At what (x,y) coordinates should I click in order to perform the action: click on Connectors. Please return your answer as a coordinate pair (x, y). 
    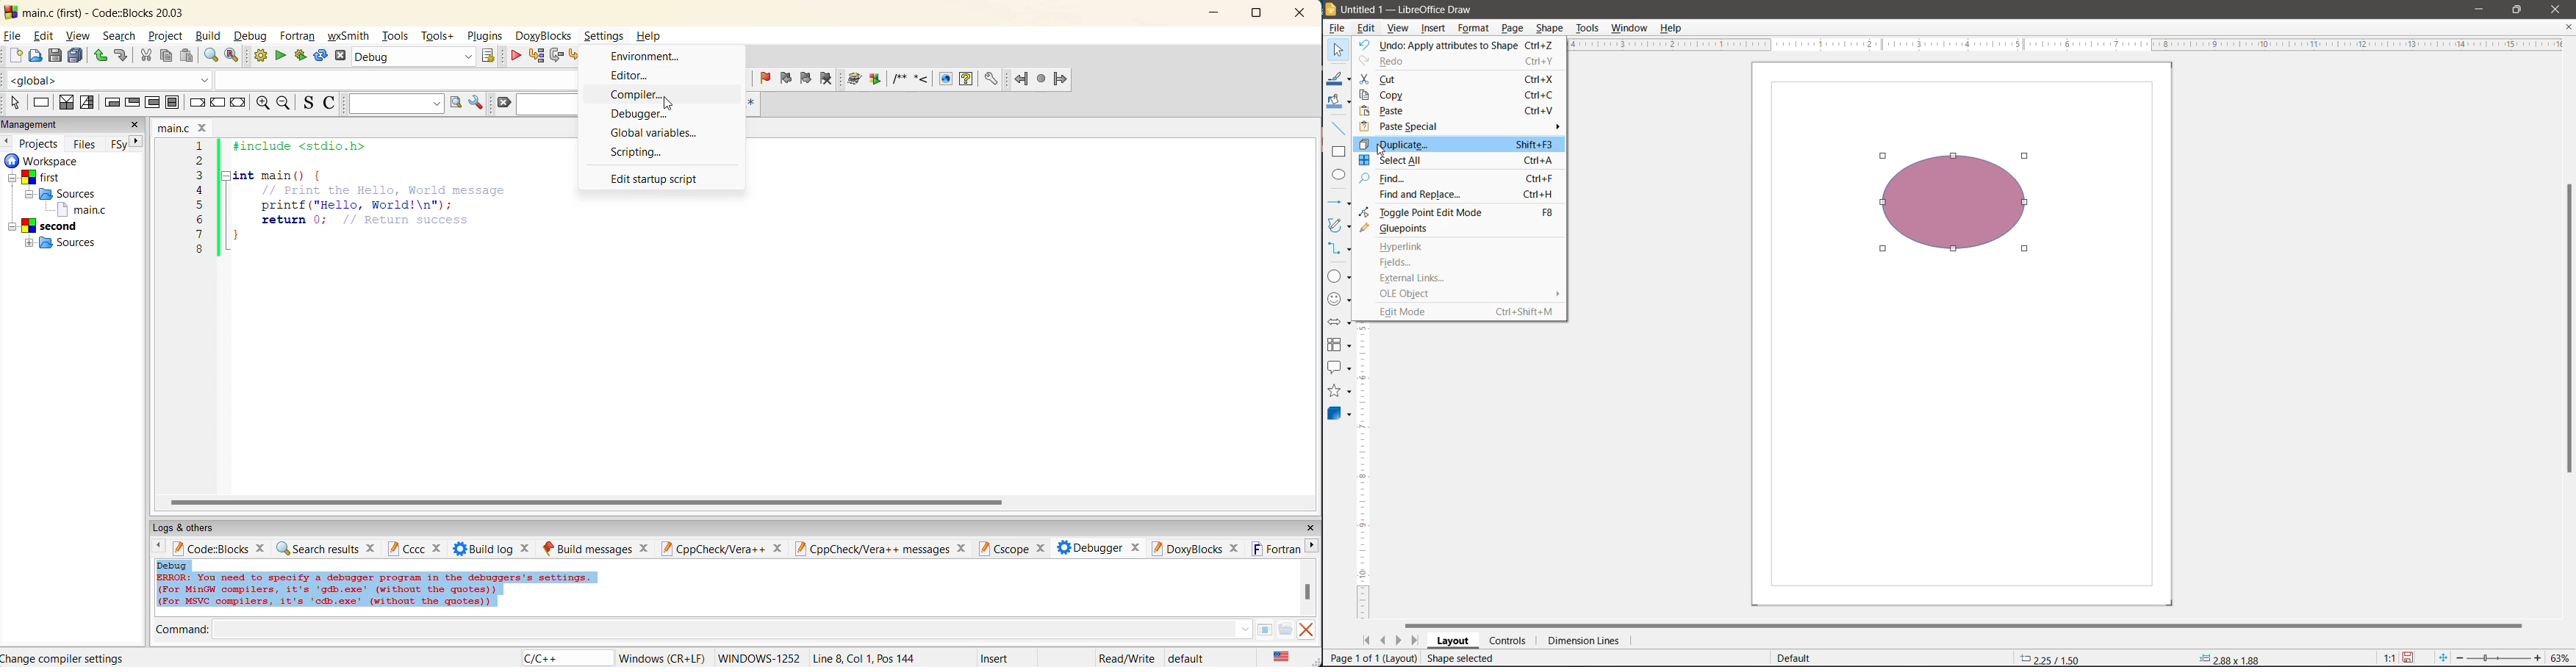
    Looking at the image, I should click on (1339, 248).